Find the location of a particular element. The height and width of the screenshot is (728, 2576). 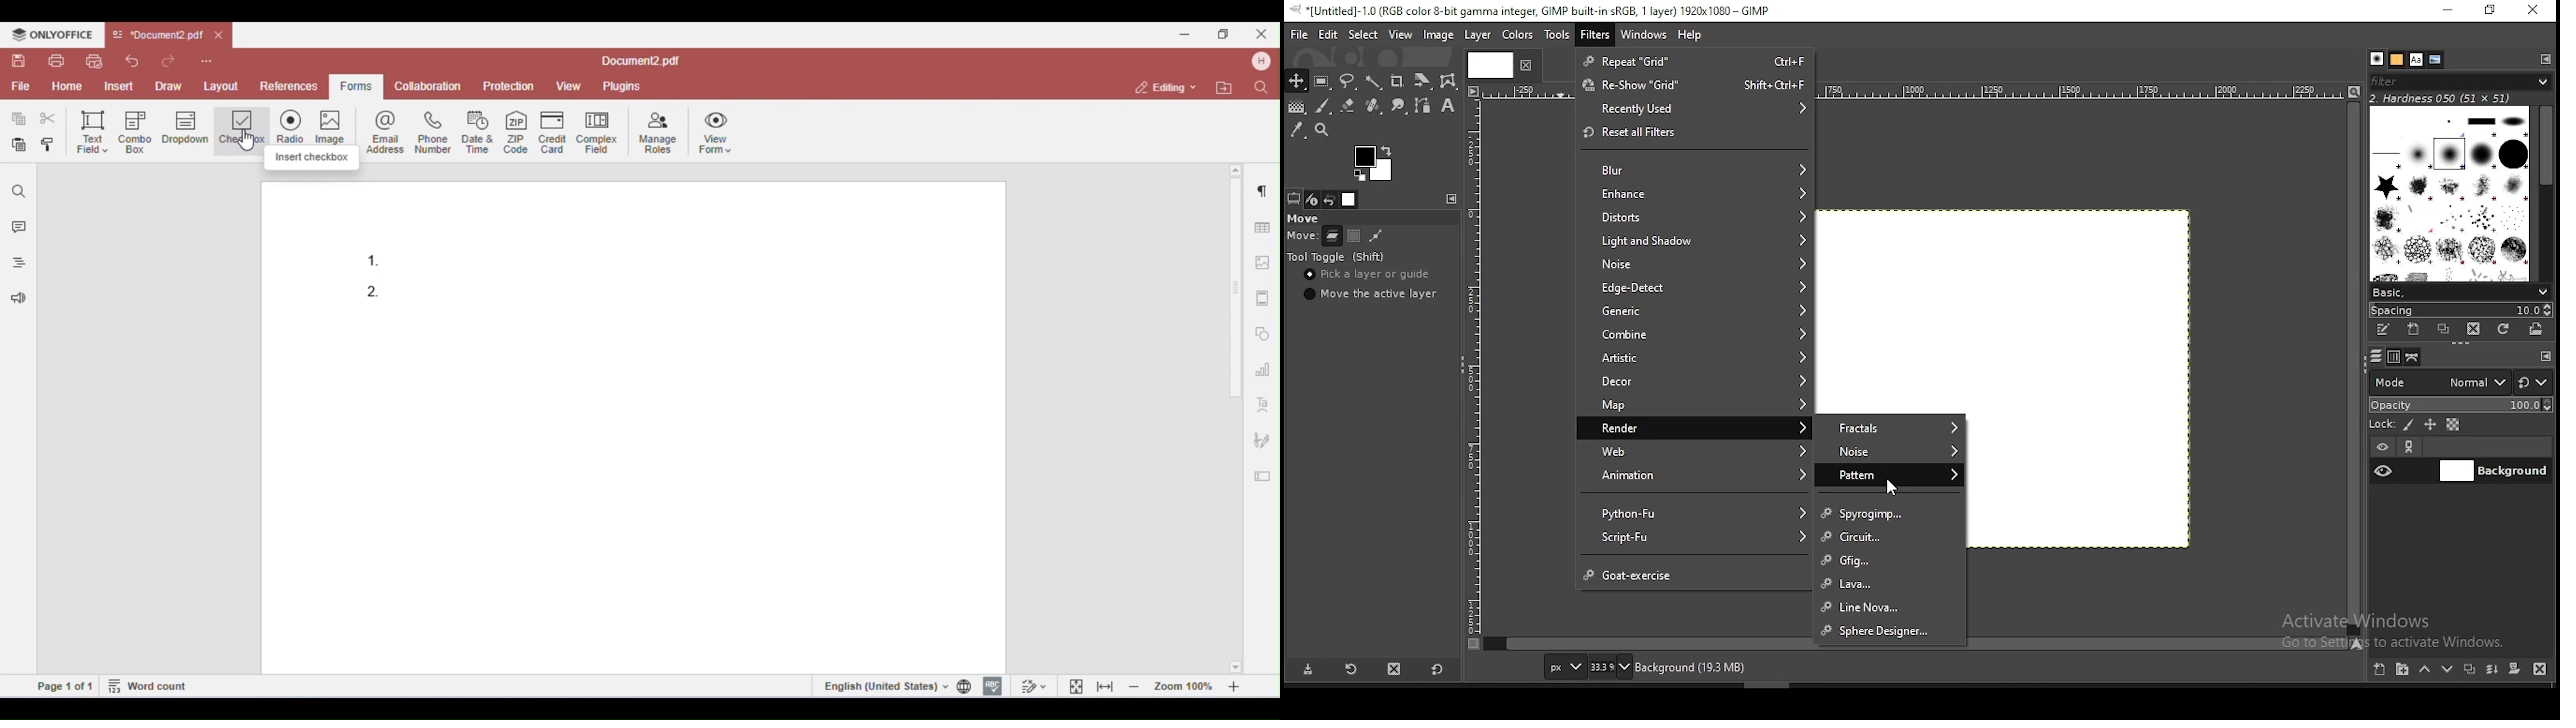

edit is located at coordinates (1328, 35).